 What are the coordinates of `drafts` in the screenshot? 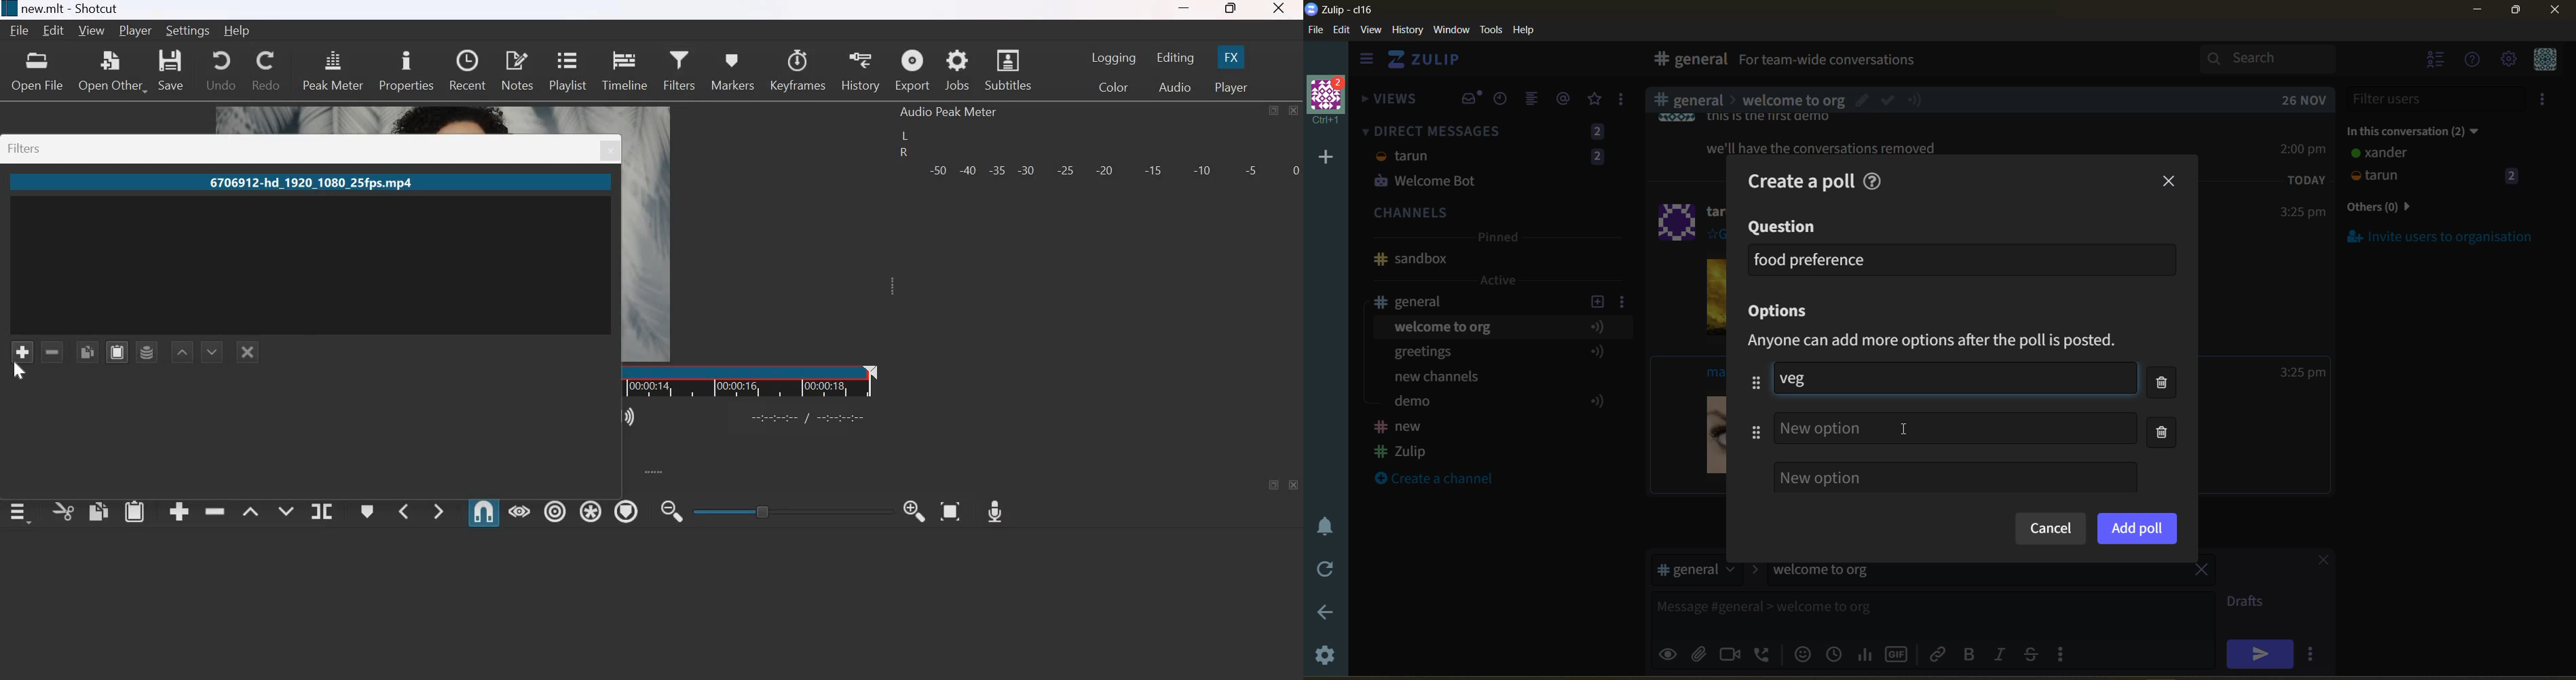 It's located at (2250, 603).